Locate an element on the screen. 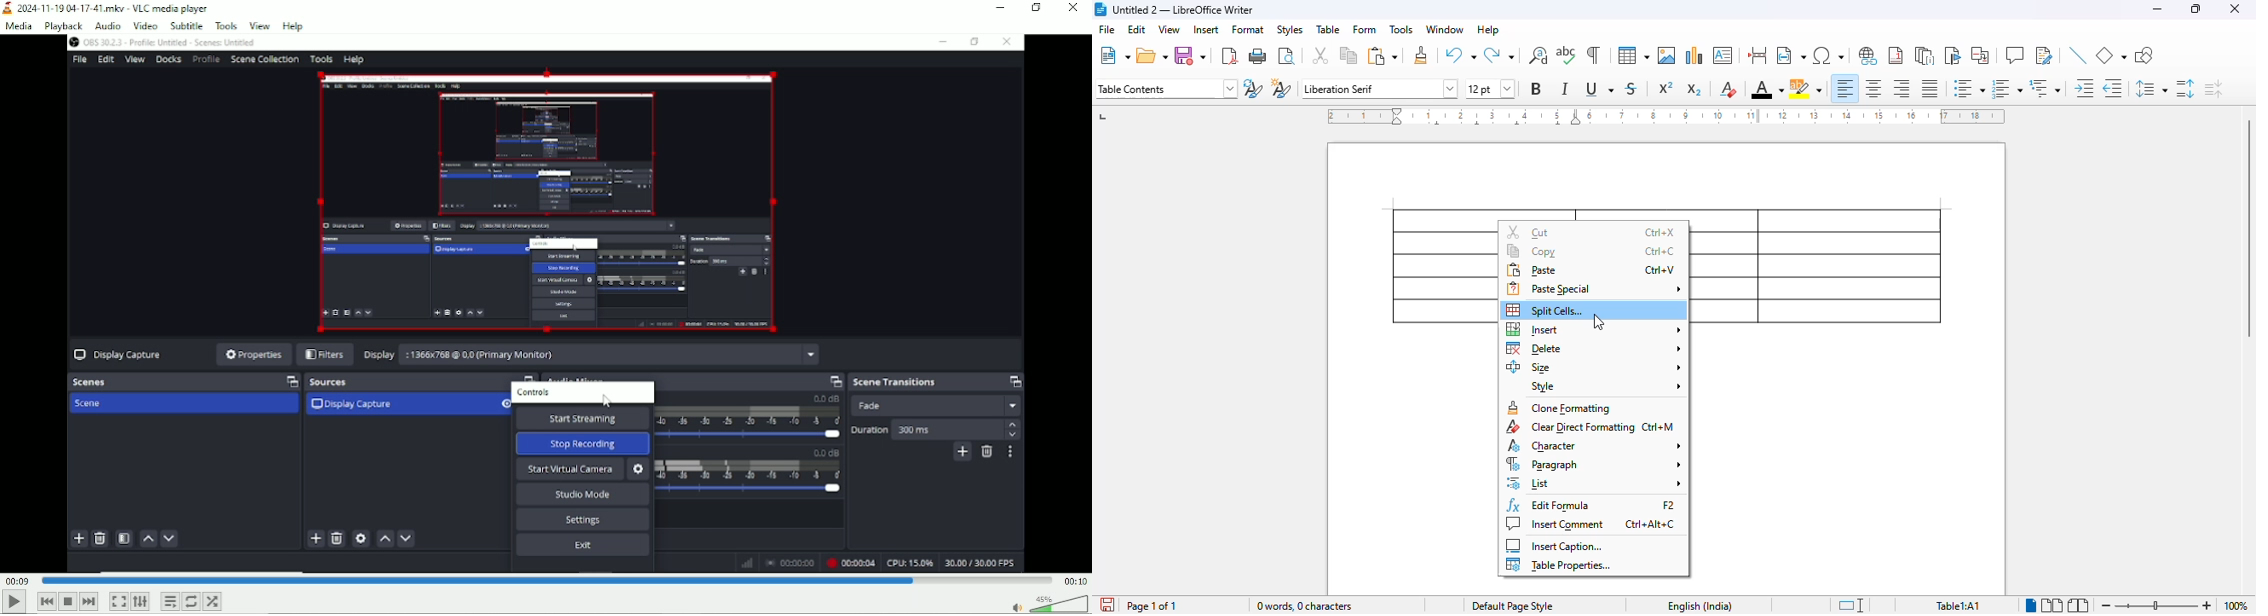 Image resolution: width=2268 pixels, height=616 pixels. insert image is located at coordinates (1667, 55).